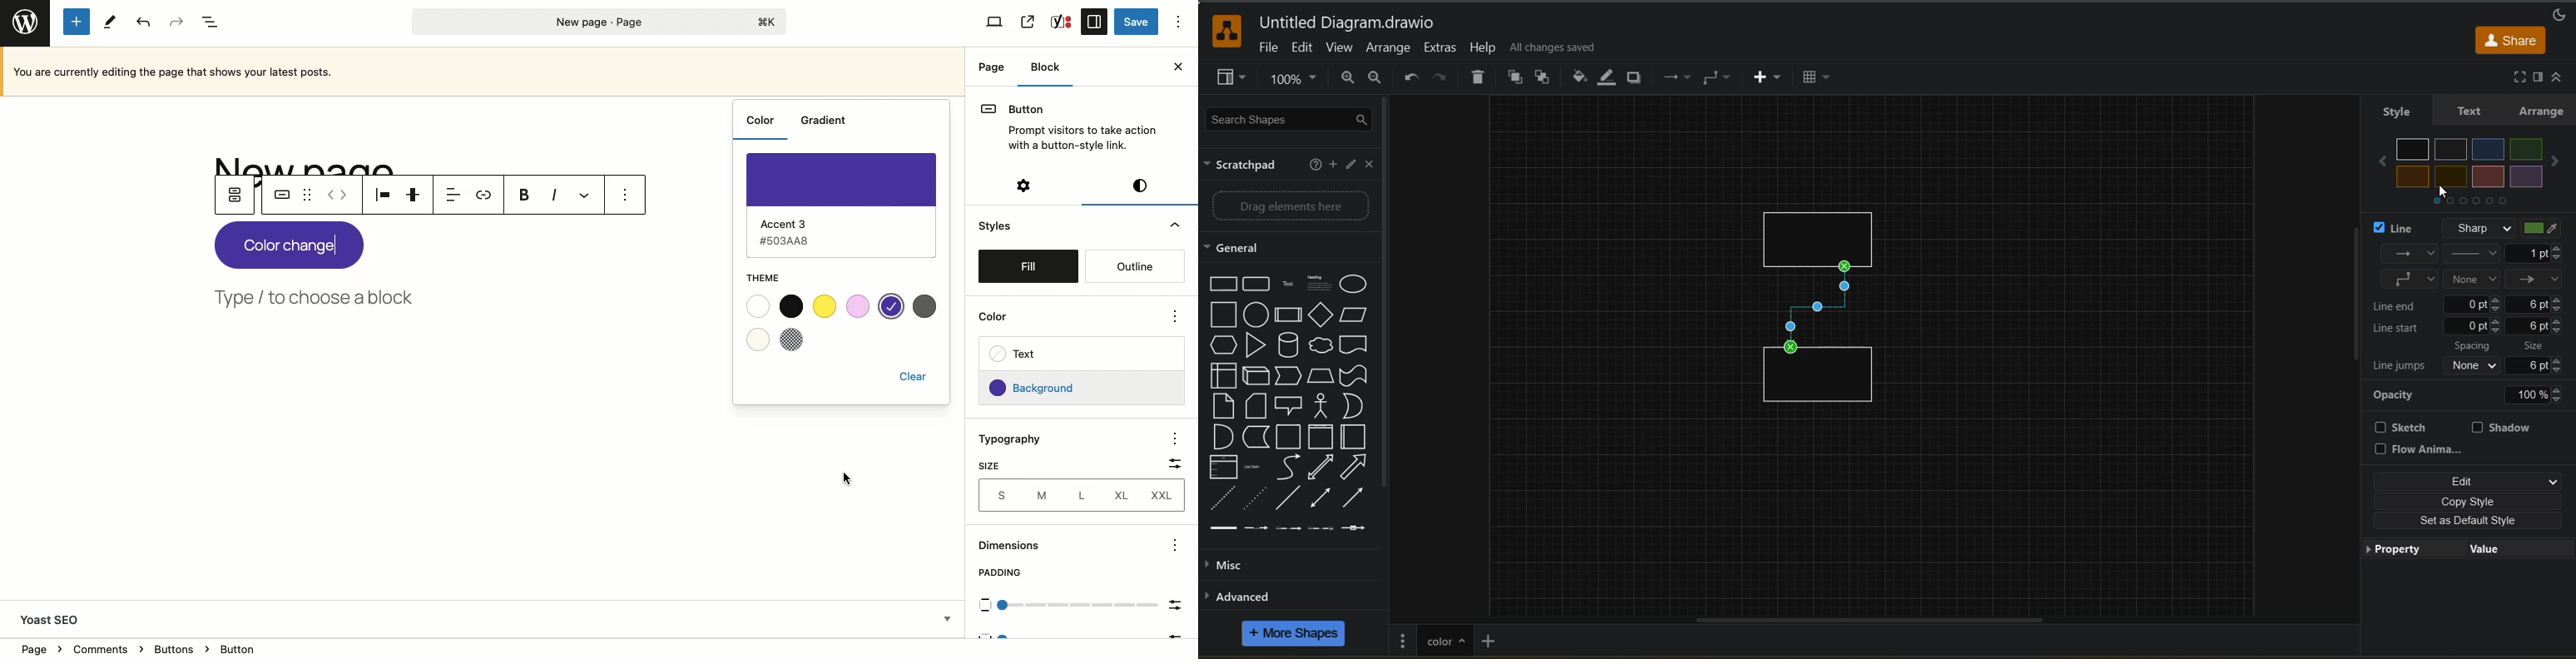 This screenshot has width=2576, height=672. What do you see at coordinates (1335, 164) in the screenshot?
I see `add` at bounding box center [1335, 164].